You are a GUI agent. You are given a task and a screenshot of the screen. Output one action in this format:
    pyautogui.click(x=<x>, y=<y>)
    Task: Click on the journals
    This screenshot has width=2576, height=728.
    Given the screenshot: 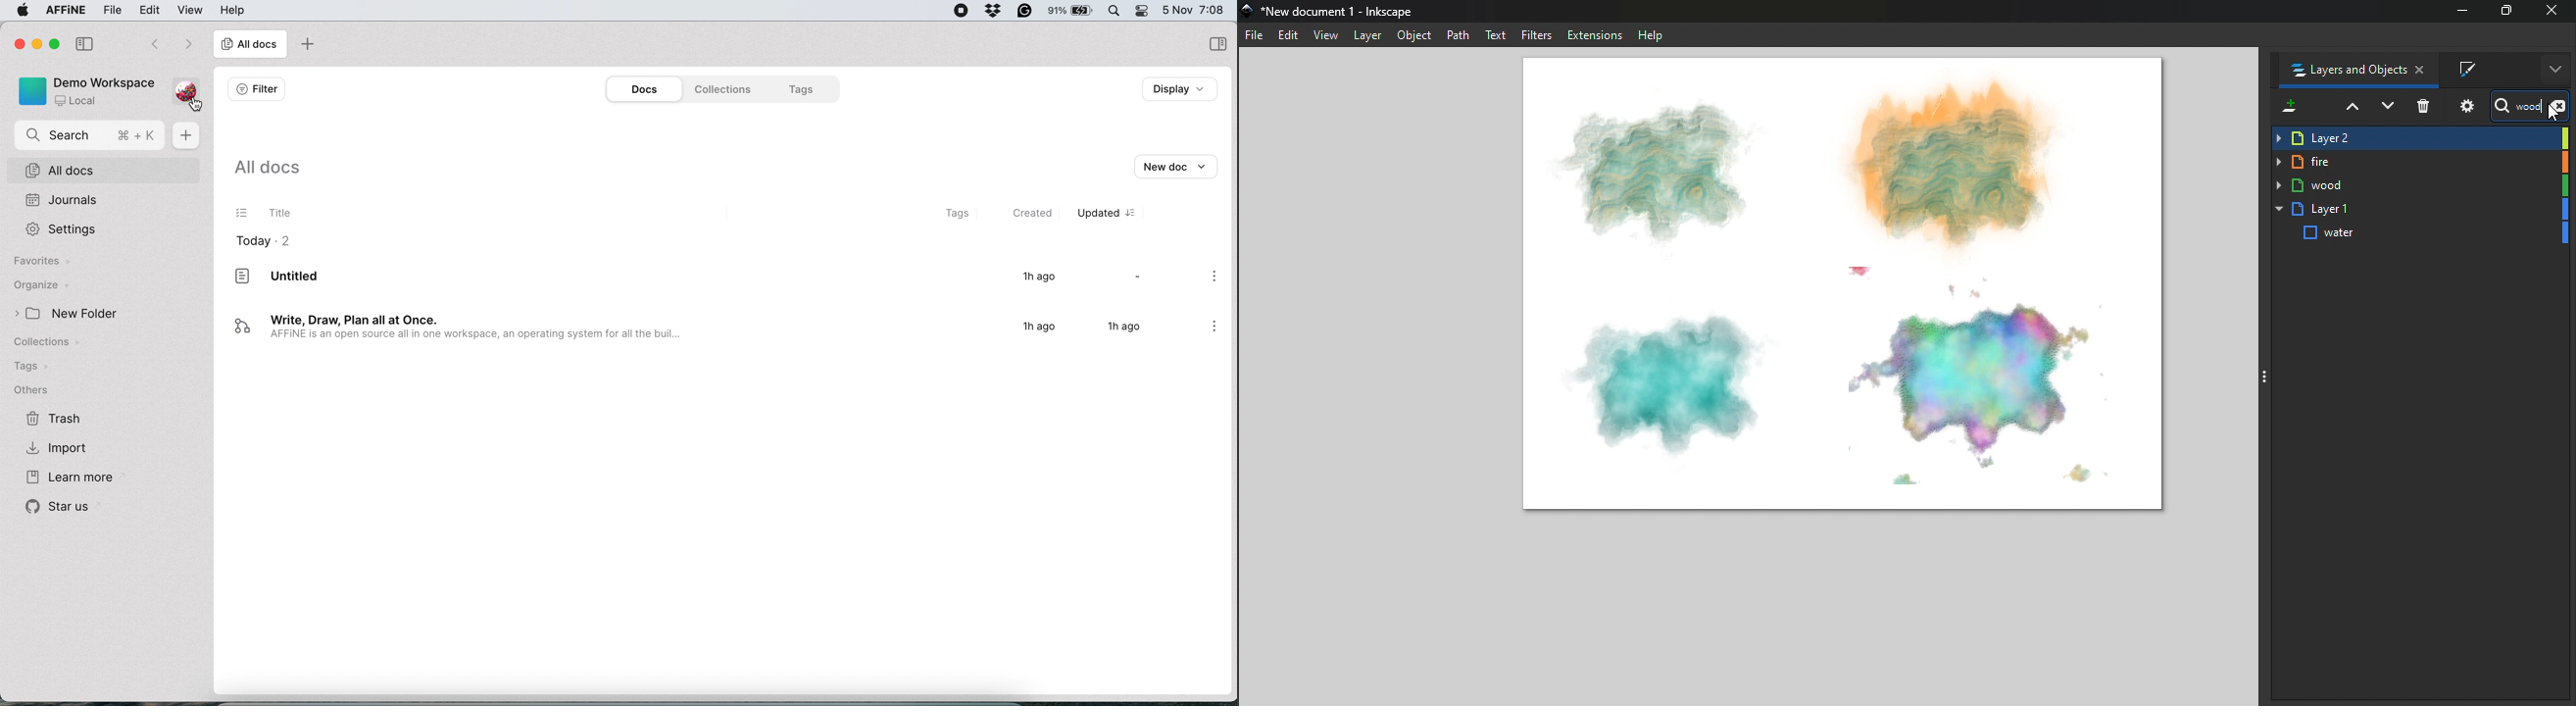 What is the action you would take?
    pyautogui.click(x=63, y=199)
    